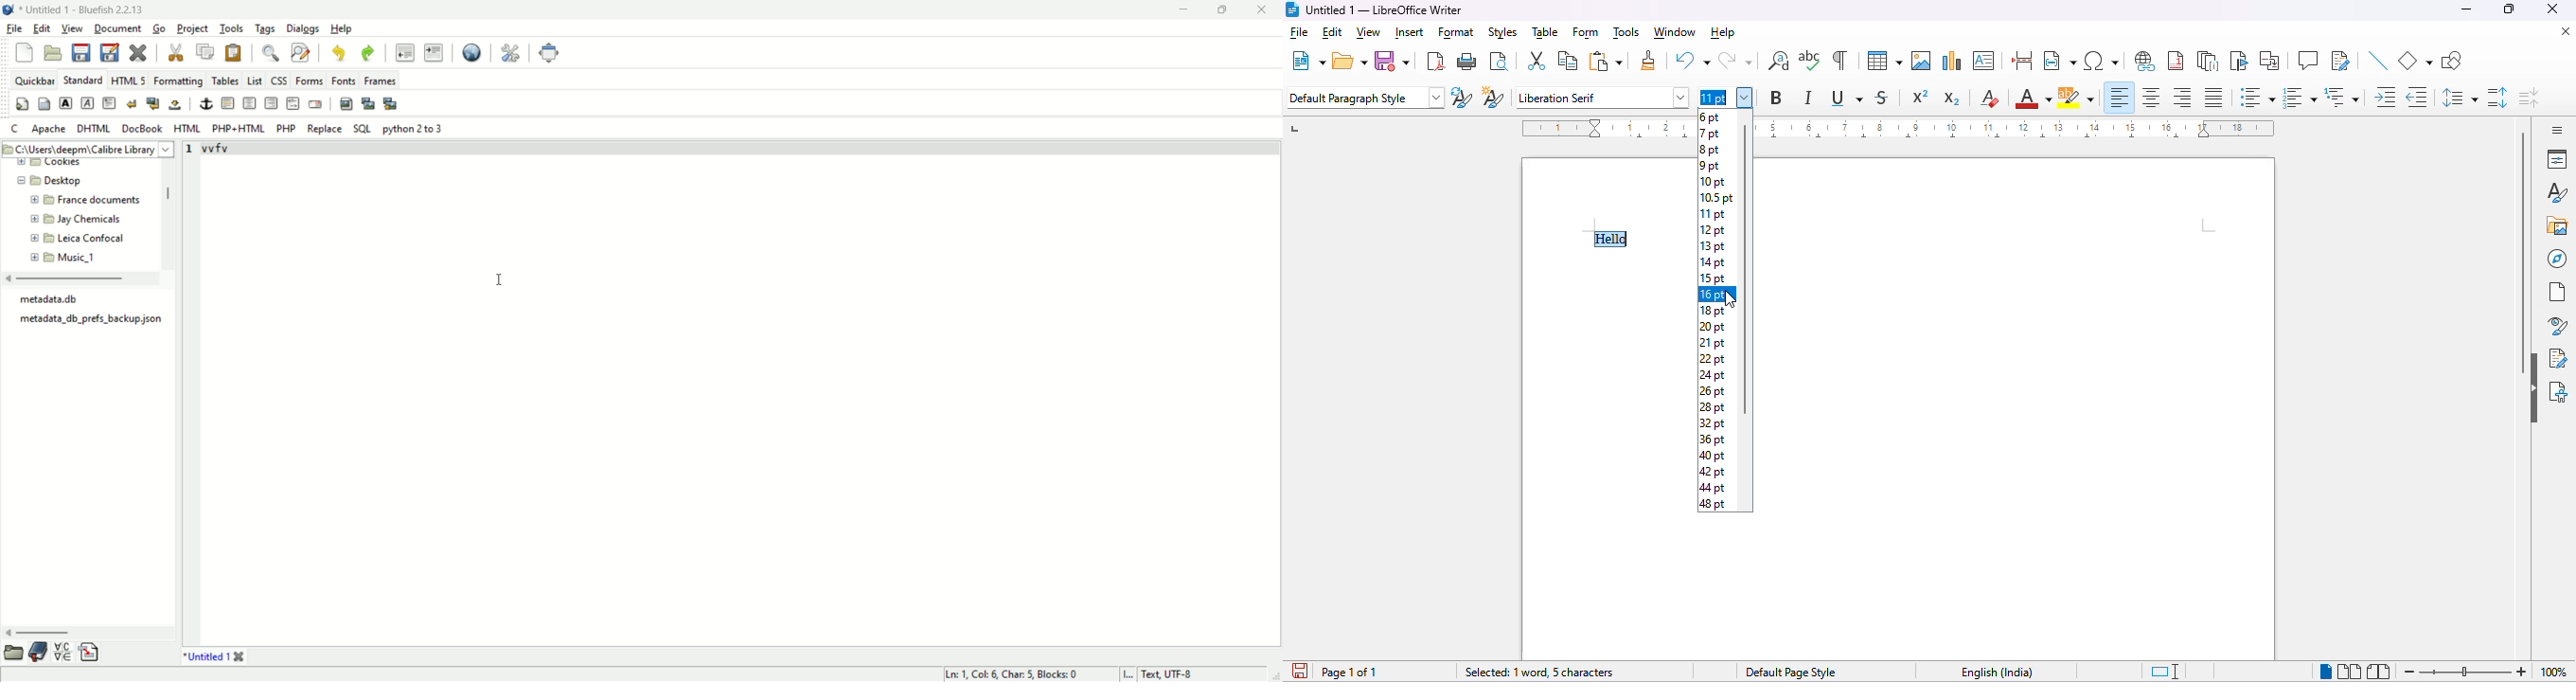  What do you see at coordinates (61, 654) in the screenshot?
I see `charmap` at bounding box center [61, 654].